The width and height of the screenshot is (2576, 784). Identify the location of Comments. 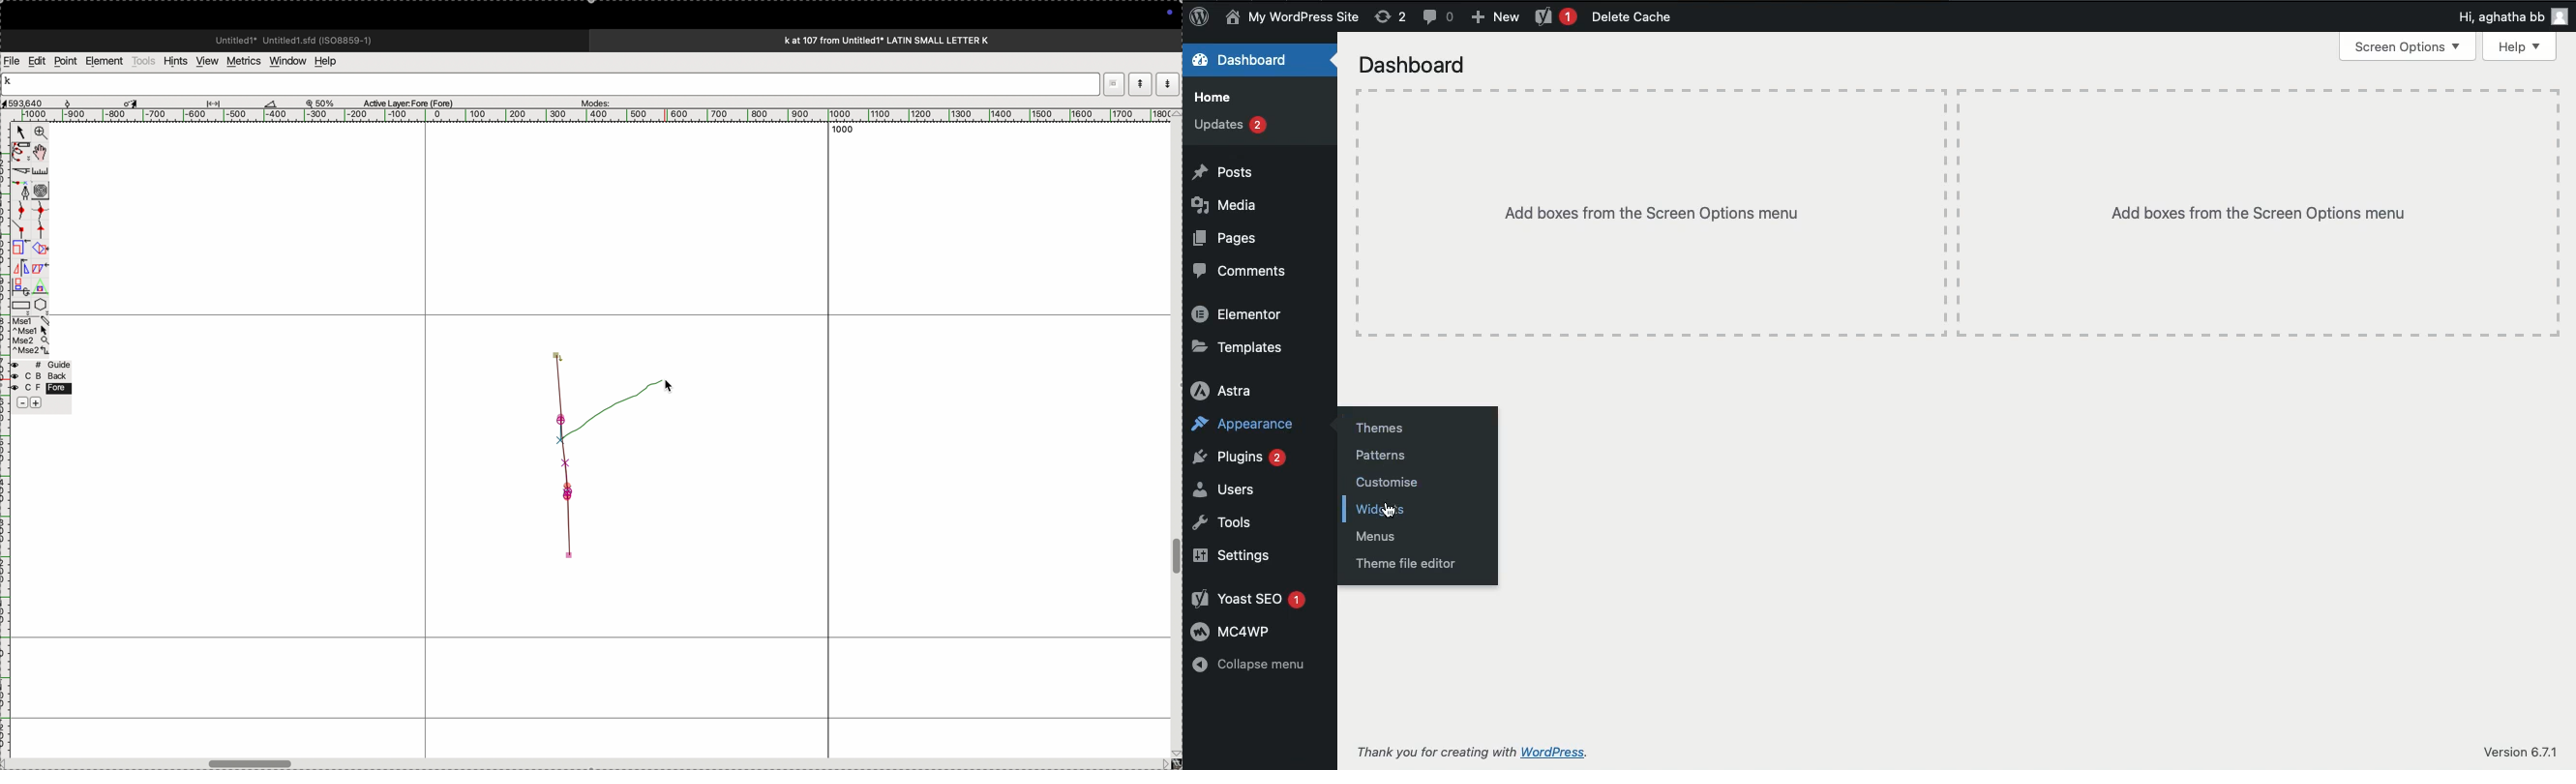
(1241, 274).